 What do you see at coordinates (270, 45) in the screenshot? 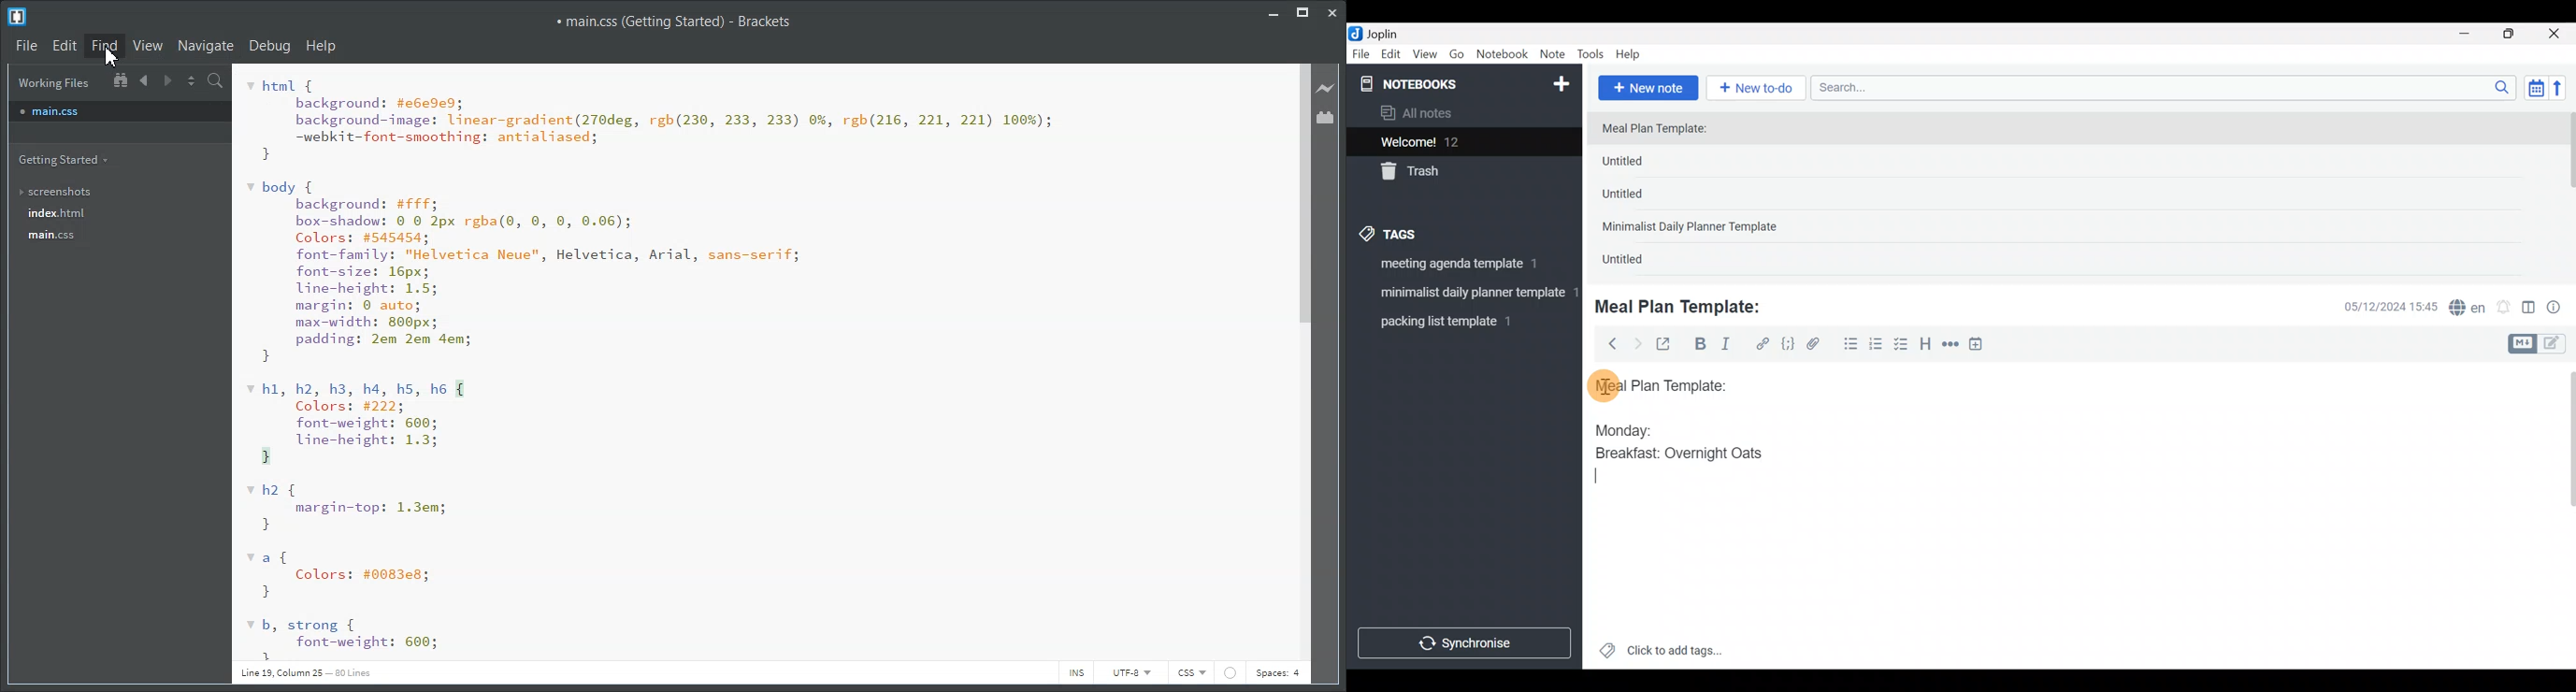
I see `Debug` at bounding box center [270, 45].